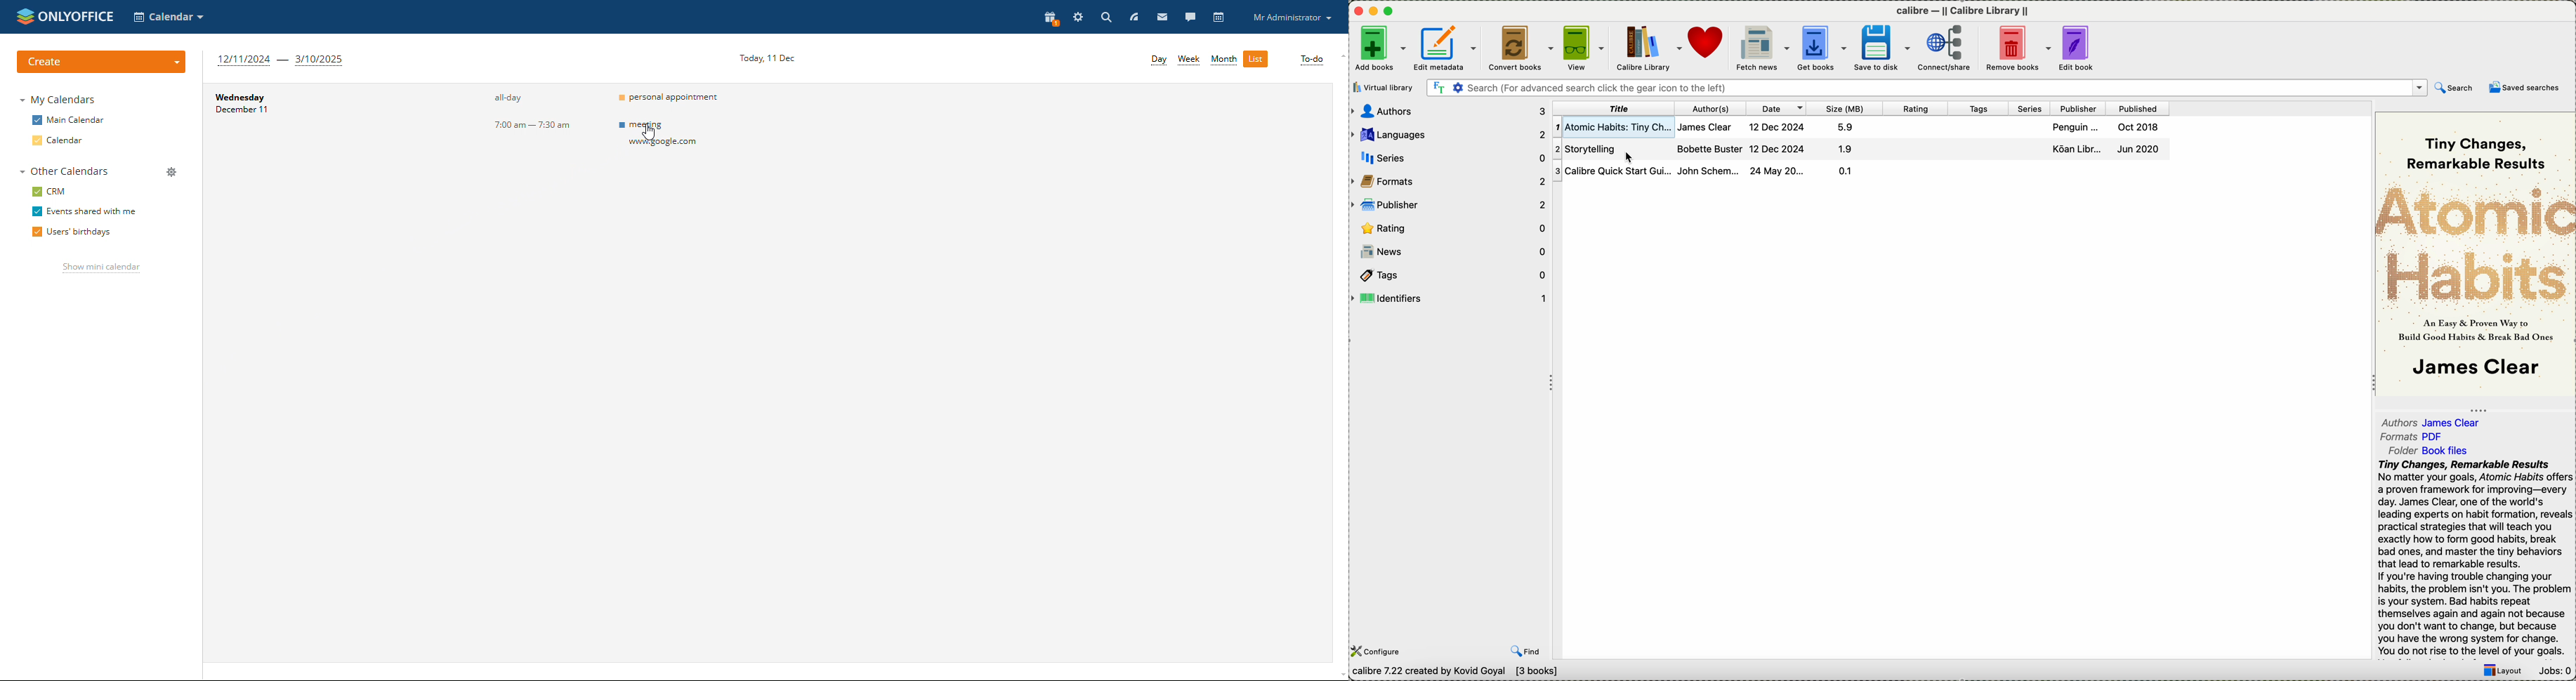  Describe the element at coordinates (2412, 437) in the screenshot. I see `formats` at that location.